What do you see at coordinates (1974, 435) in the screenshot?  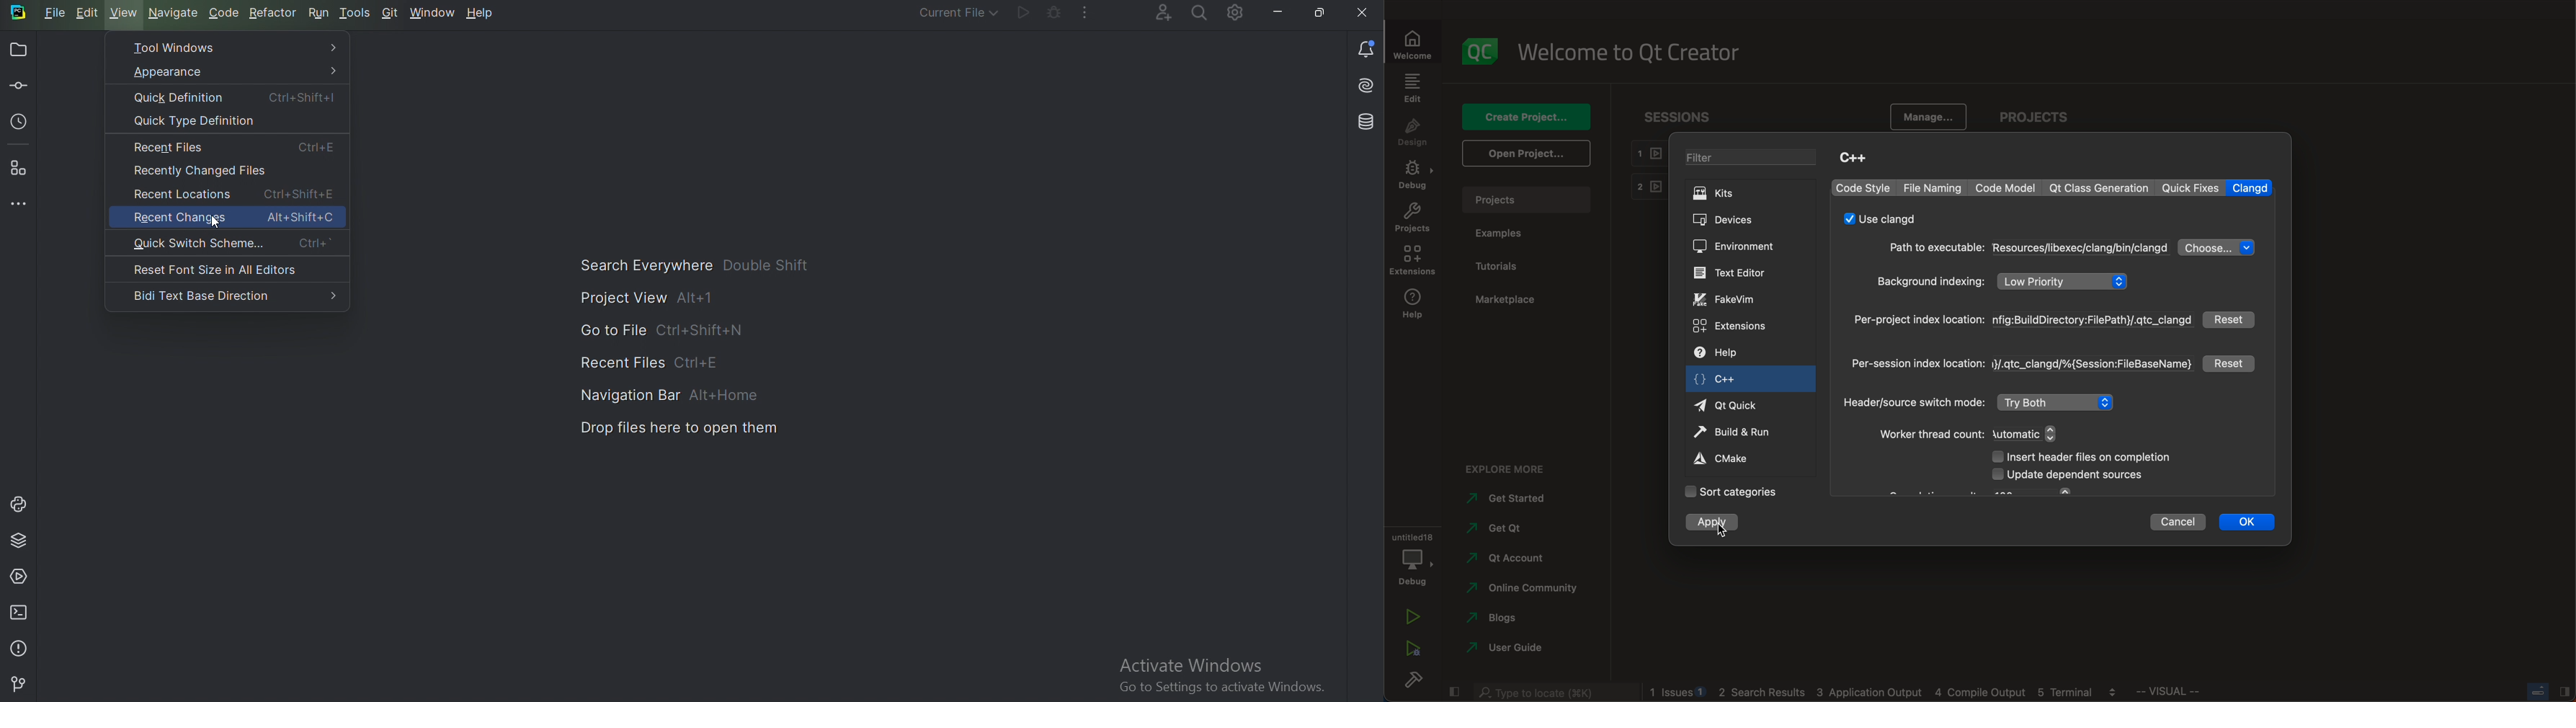 I see `thread count` at bounding box center [1974, 435].